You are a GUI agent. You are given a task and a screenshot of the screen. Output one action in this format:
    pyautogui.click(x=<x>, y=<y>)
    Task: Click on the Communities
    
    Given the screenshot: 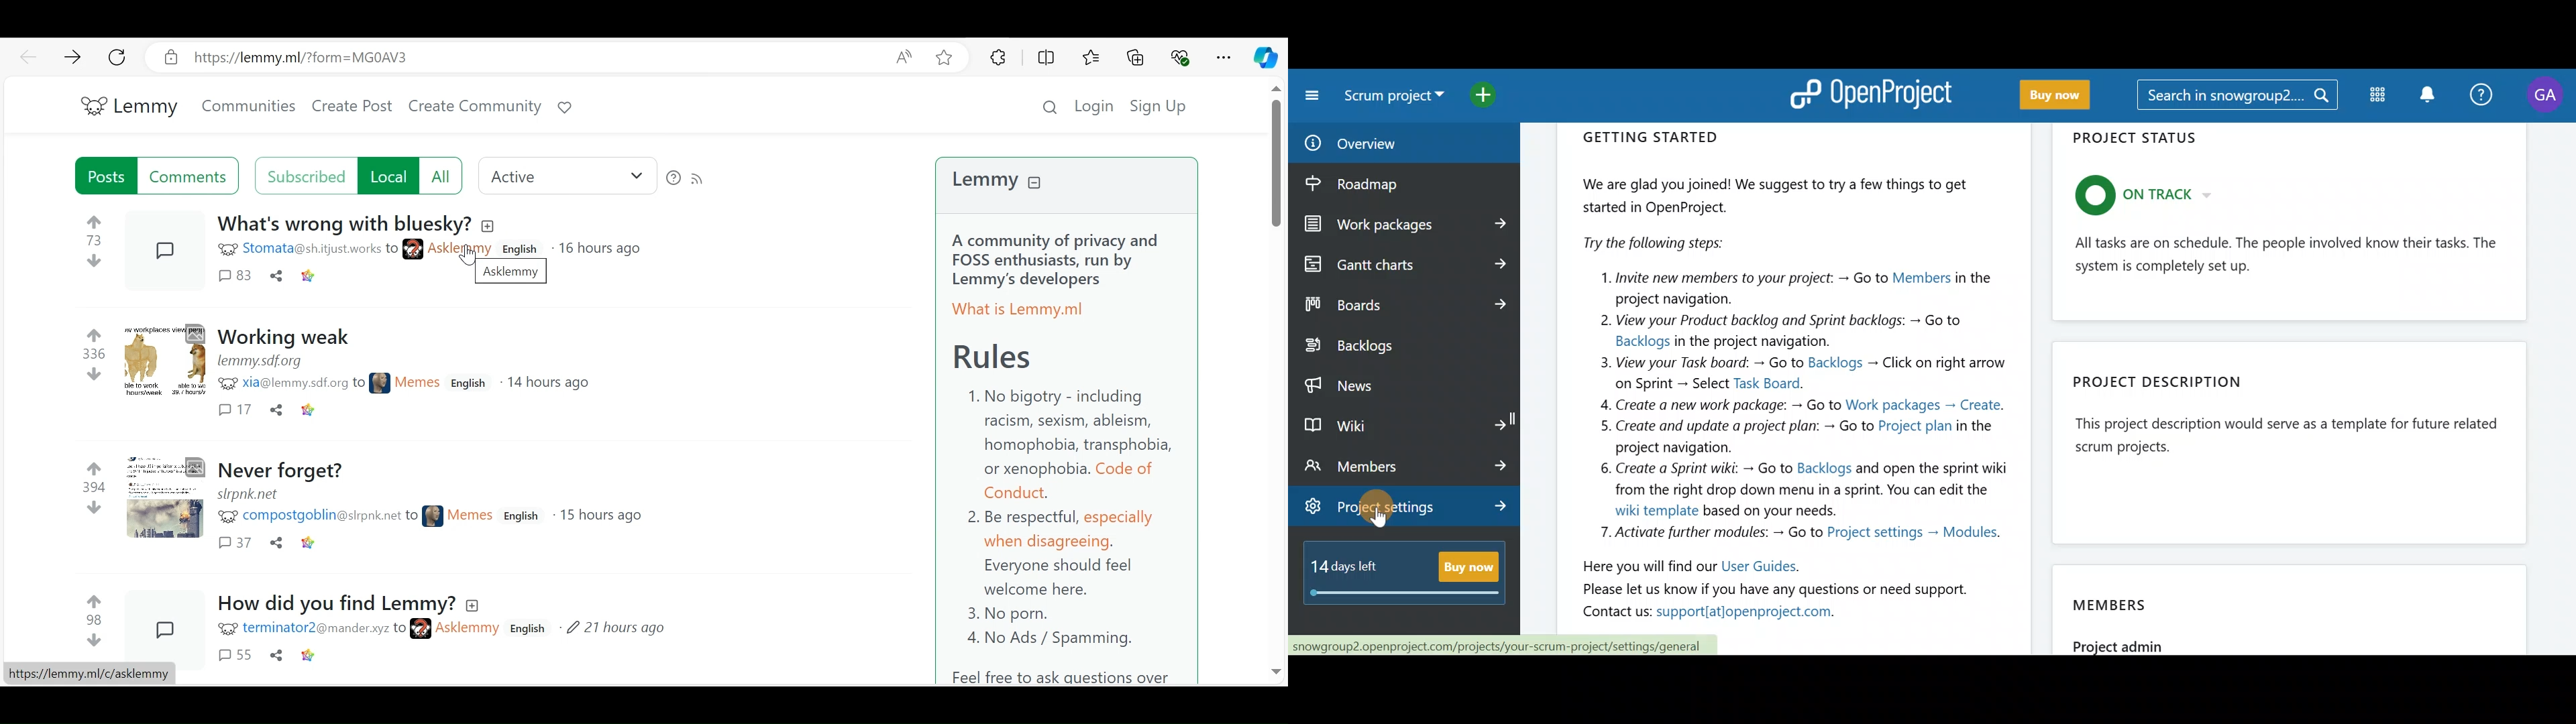 What is the action you would take?
    pyautogui.click(x=248, y=107)
    